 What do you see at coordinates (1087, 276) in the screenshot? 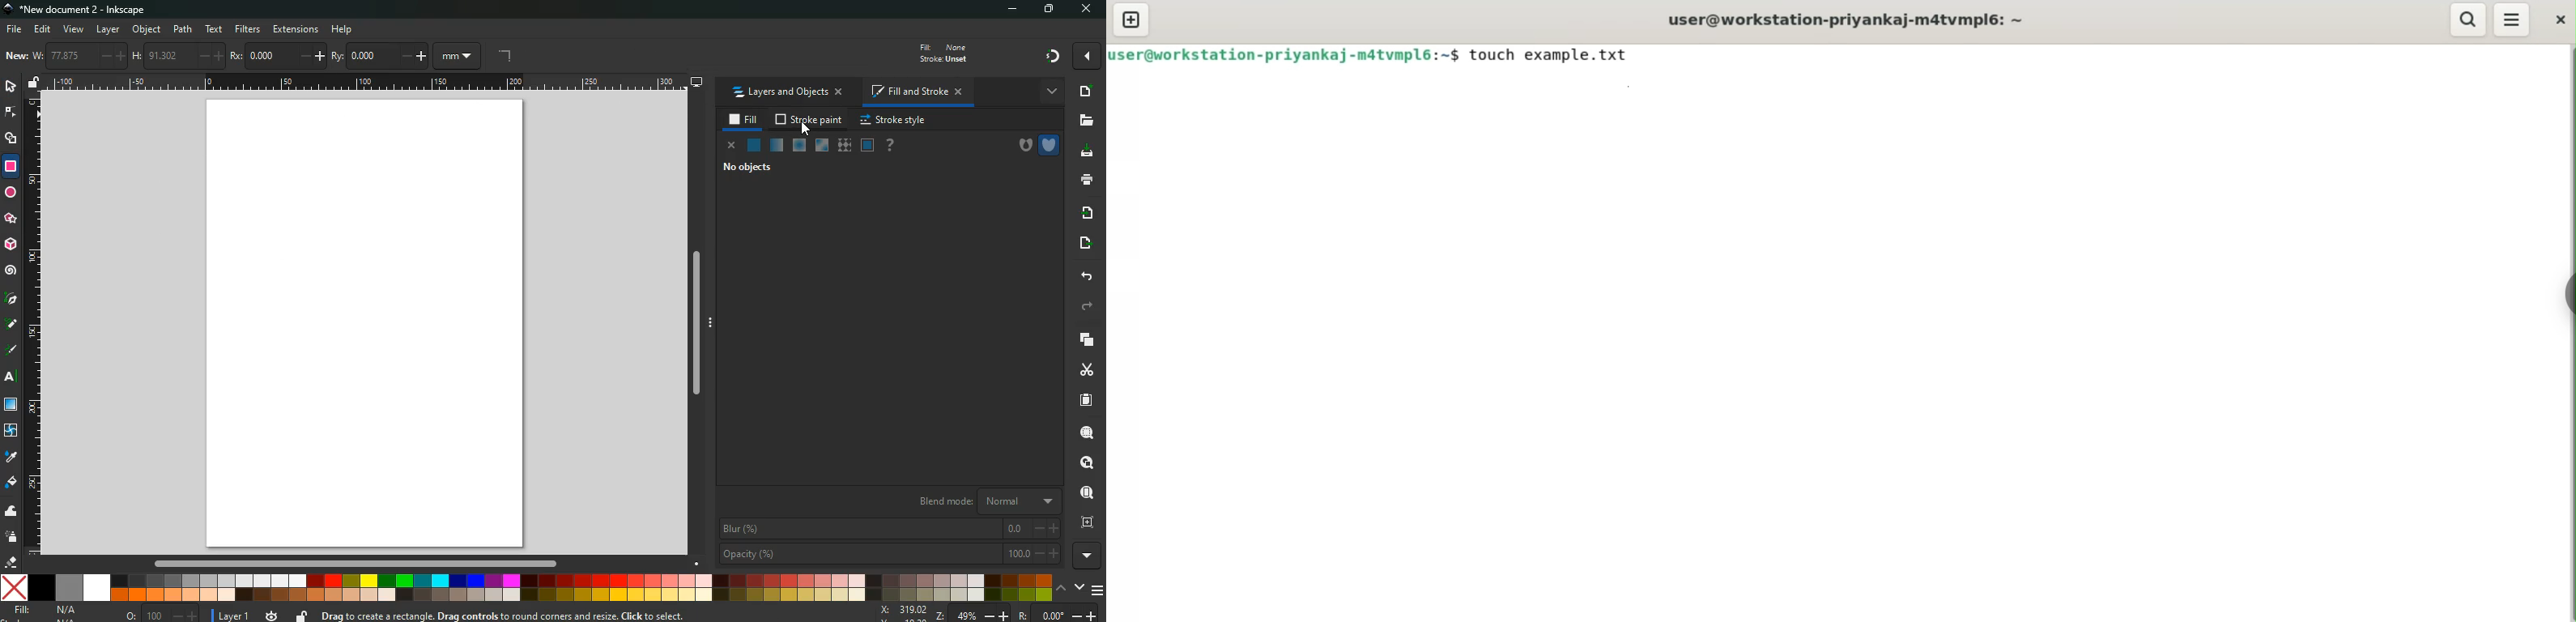
I see `back` at bounding box center [1087, 276].